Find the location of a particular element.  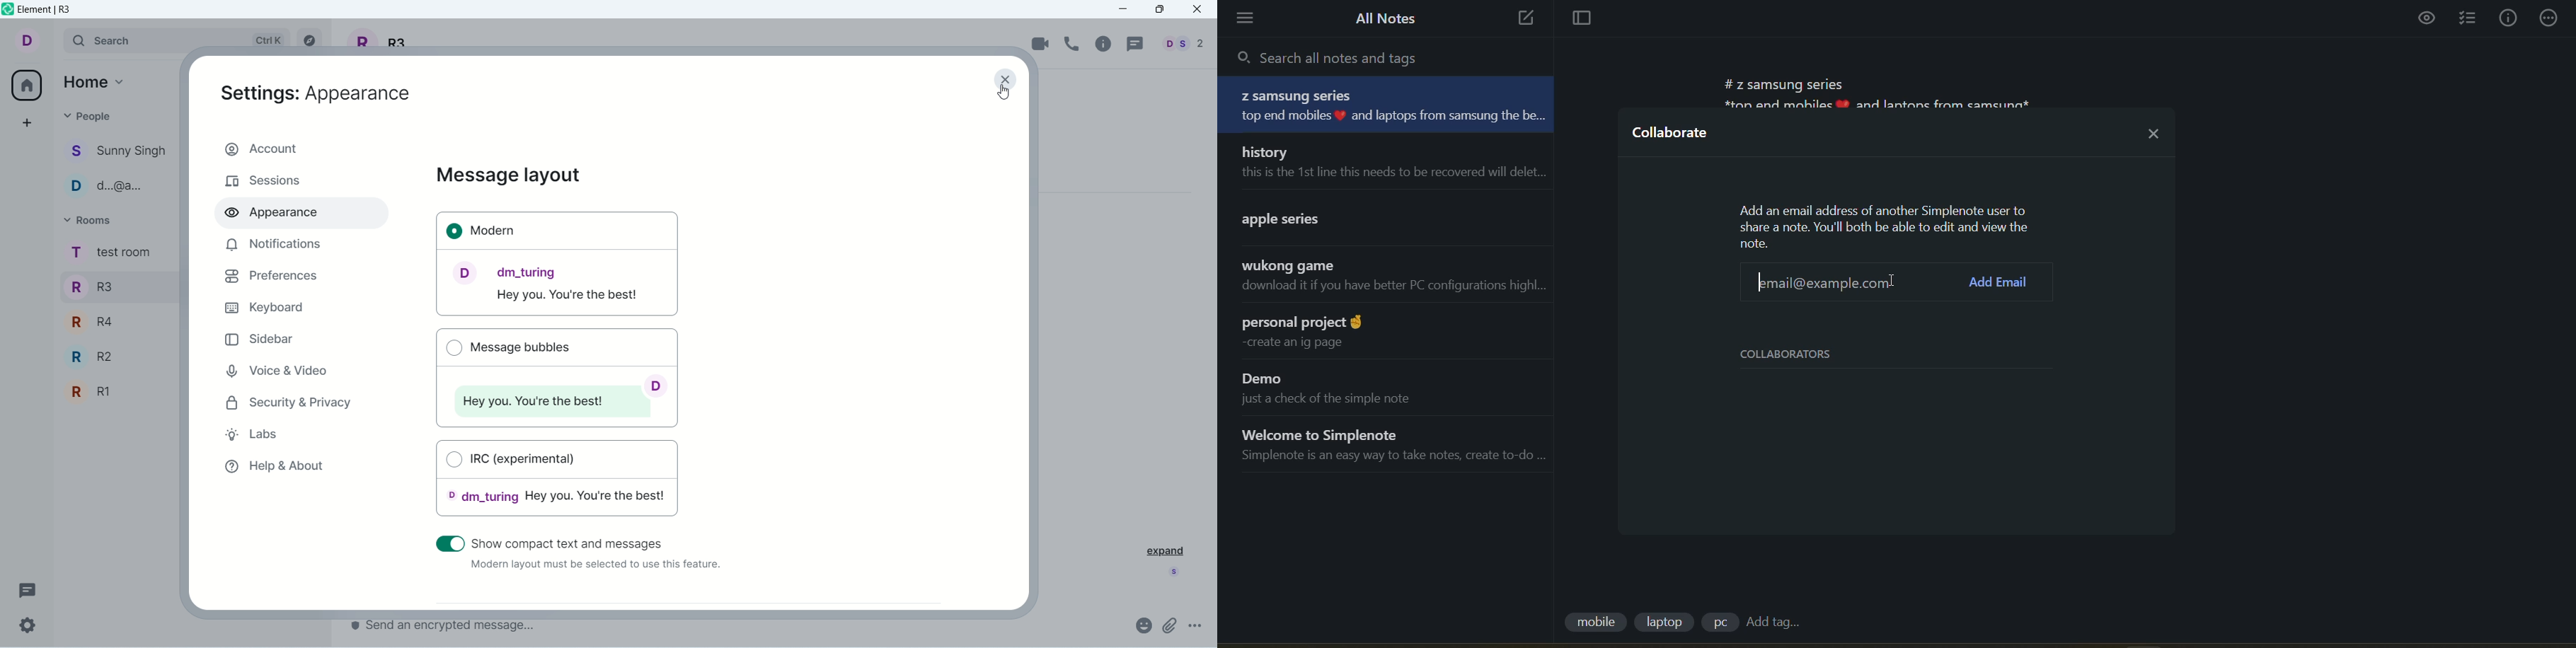

Close is located at coordinates (1007, 81).